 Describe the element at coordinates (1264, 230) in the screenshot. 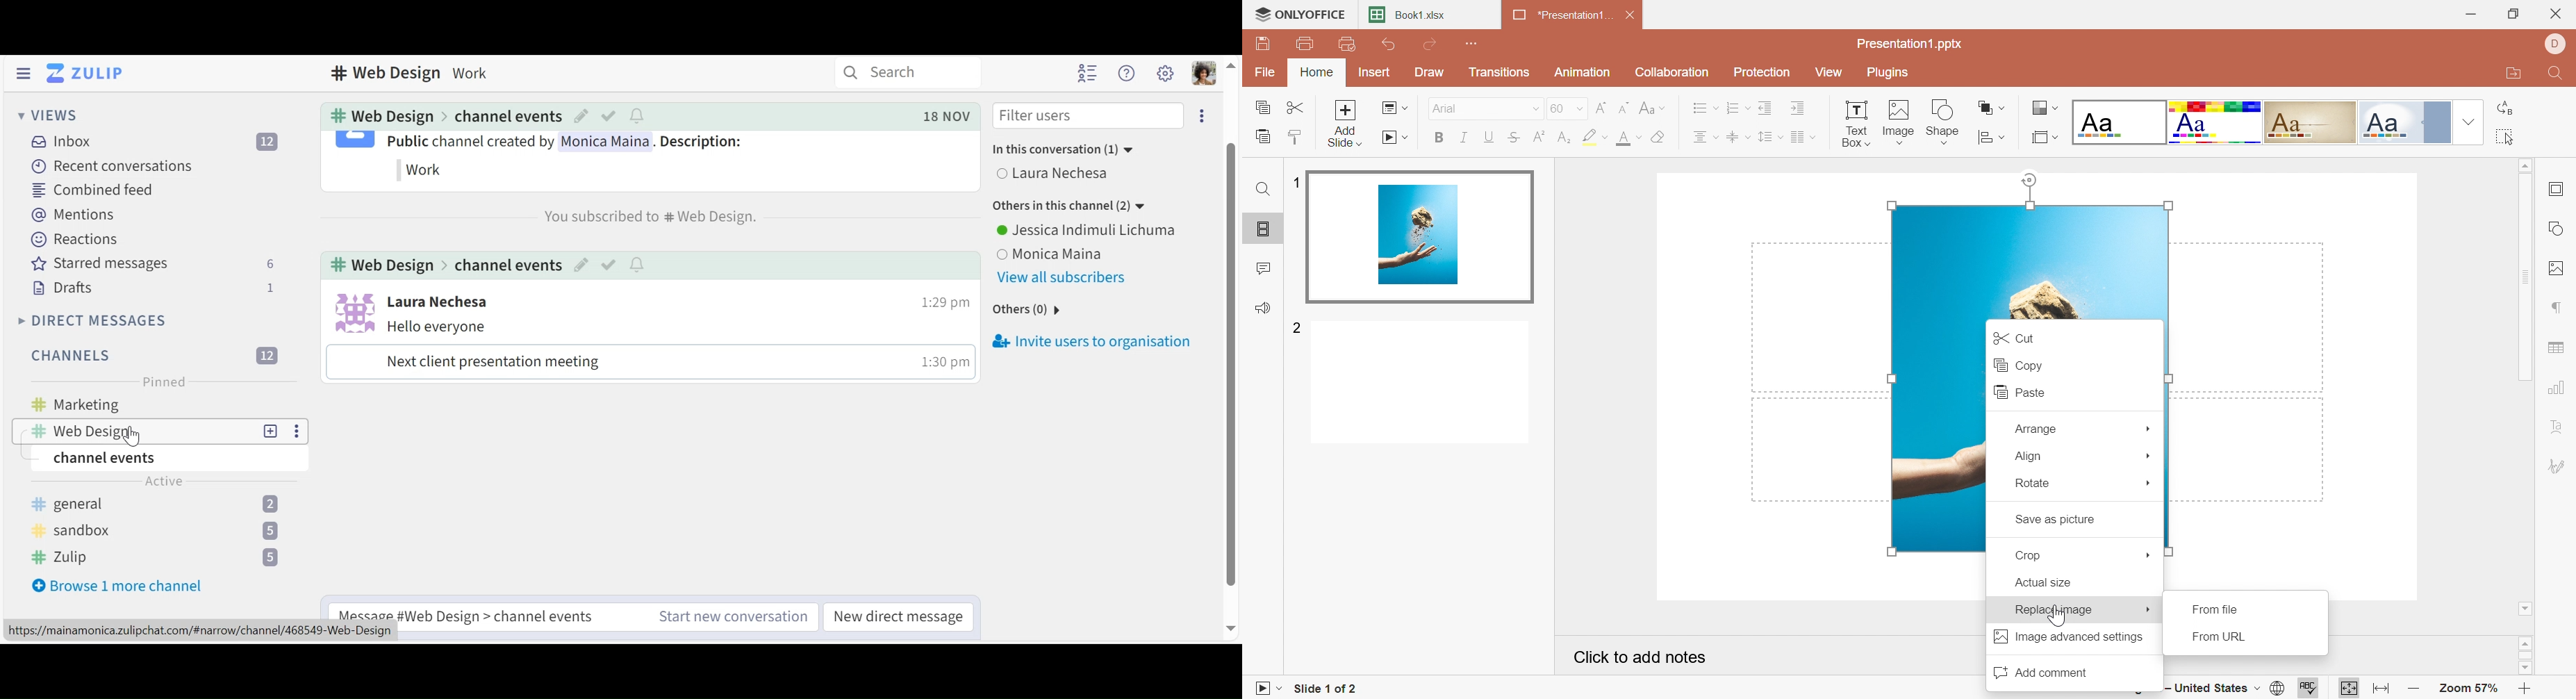

I see `Slides` at that location.